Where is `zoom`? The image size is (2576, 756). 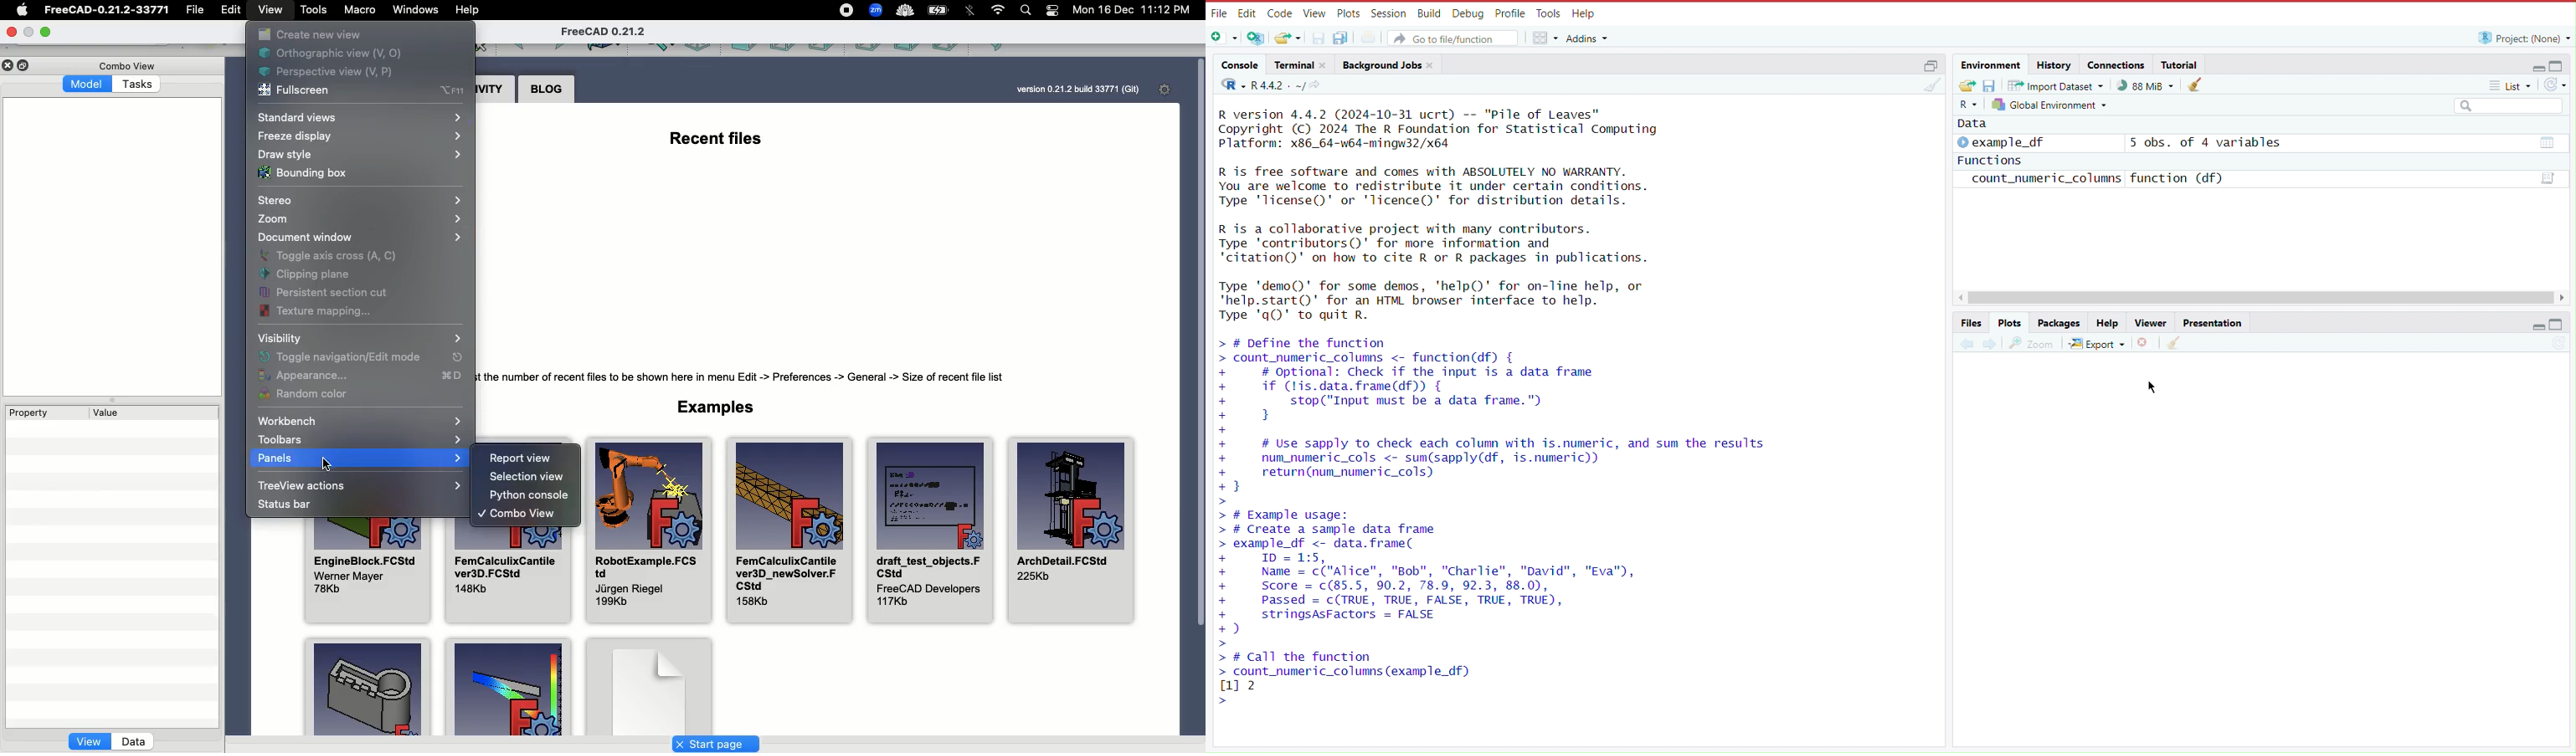 zoom is located at coordinates (876, 10).